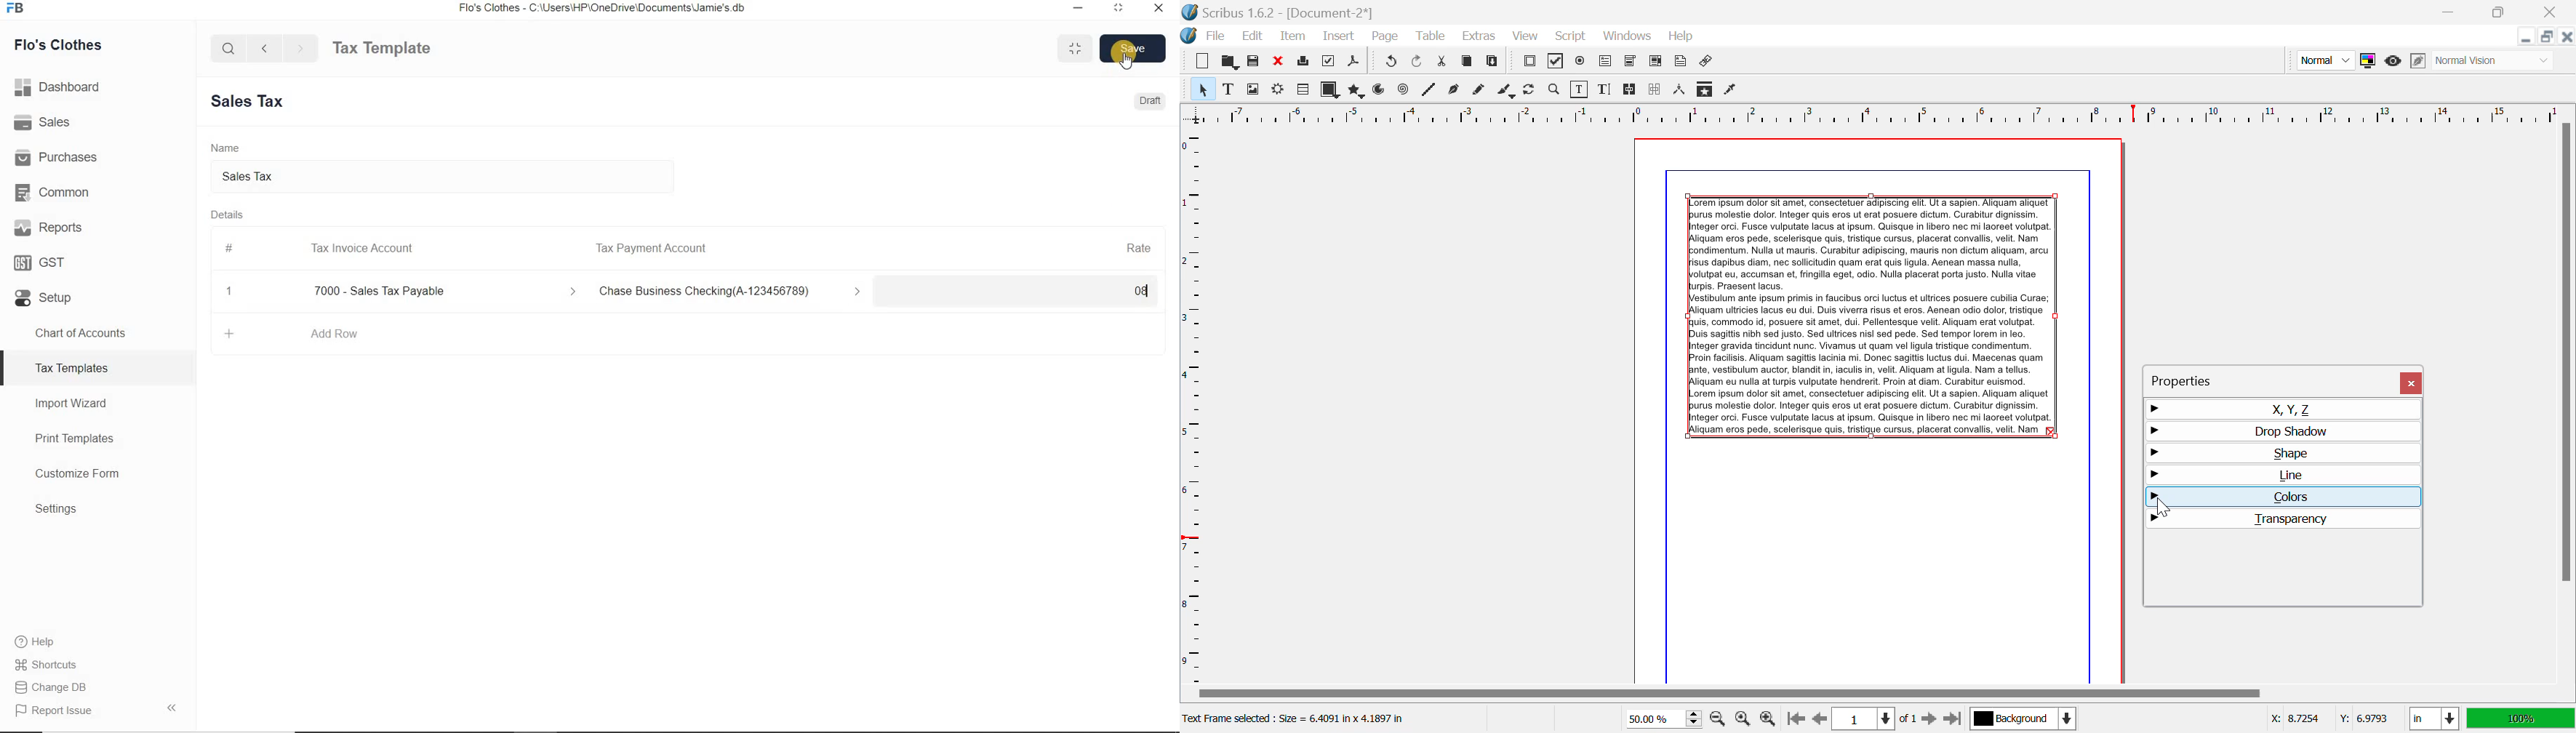 The width and height of the screenshot is (2576, 756). What do you see at coordinates (733, 292) in the screenshot?
I see `Chase Business Checking(A-123456789)` at bounding box center [733, 292].